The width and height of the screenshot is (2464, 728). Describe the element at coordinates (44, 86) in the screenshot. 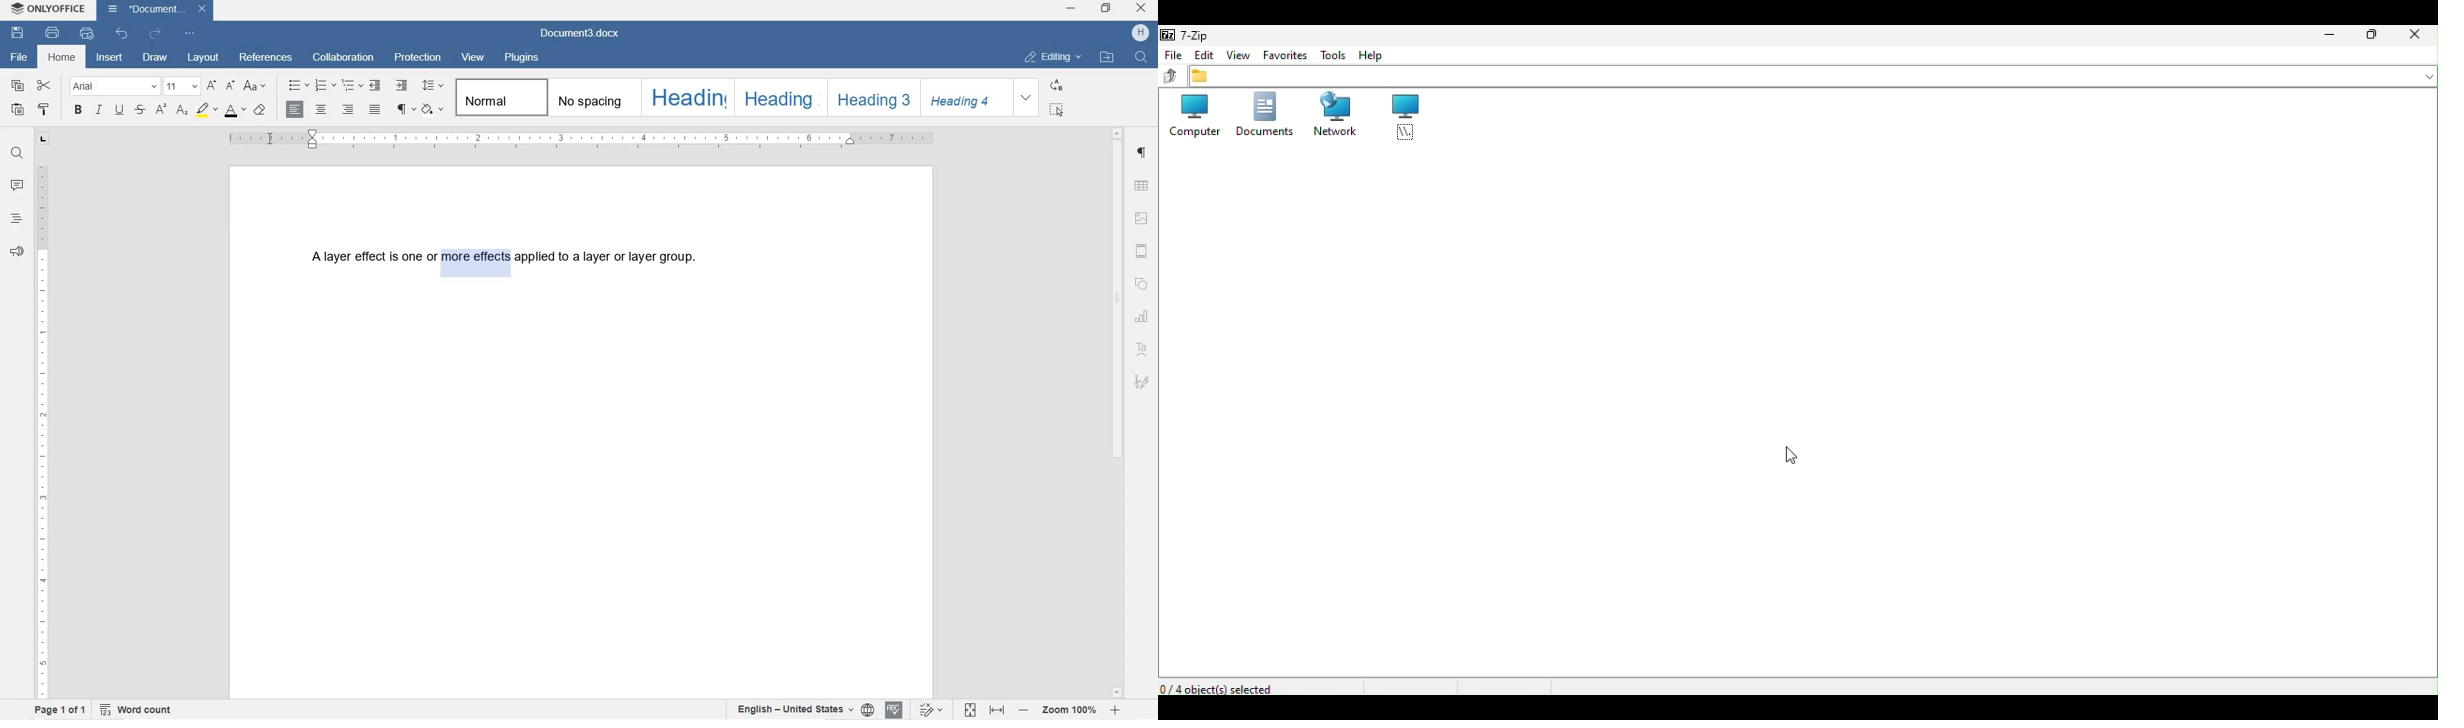

I see `CUT` at that location.